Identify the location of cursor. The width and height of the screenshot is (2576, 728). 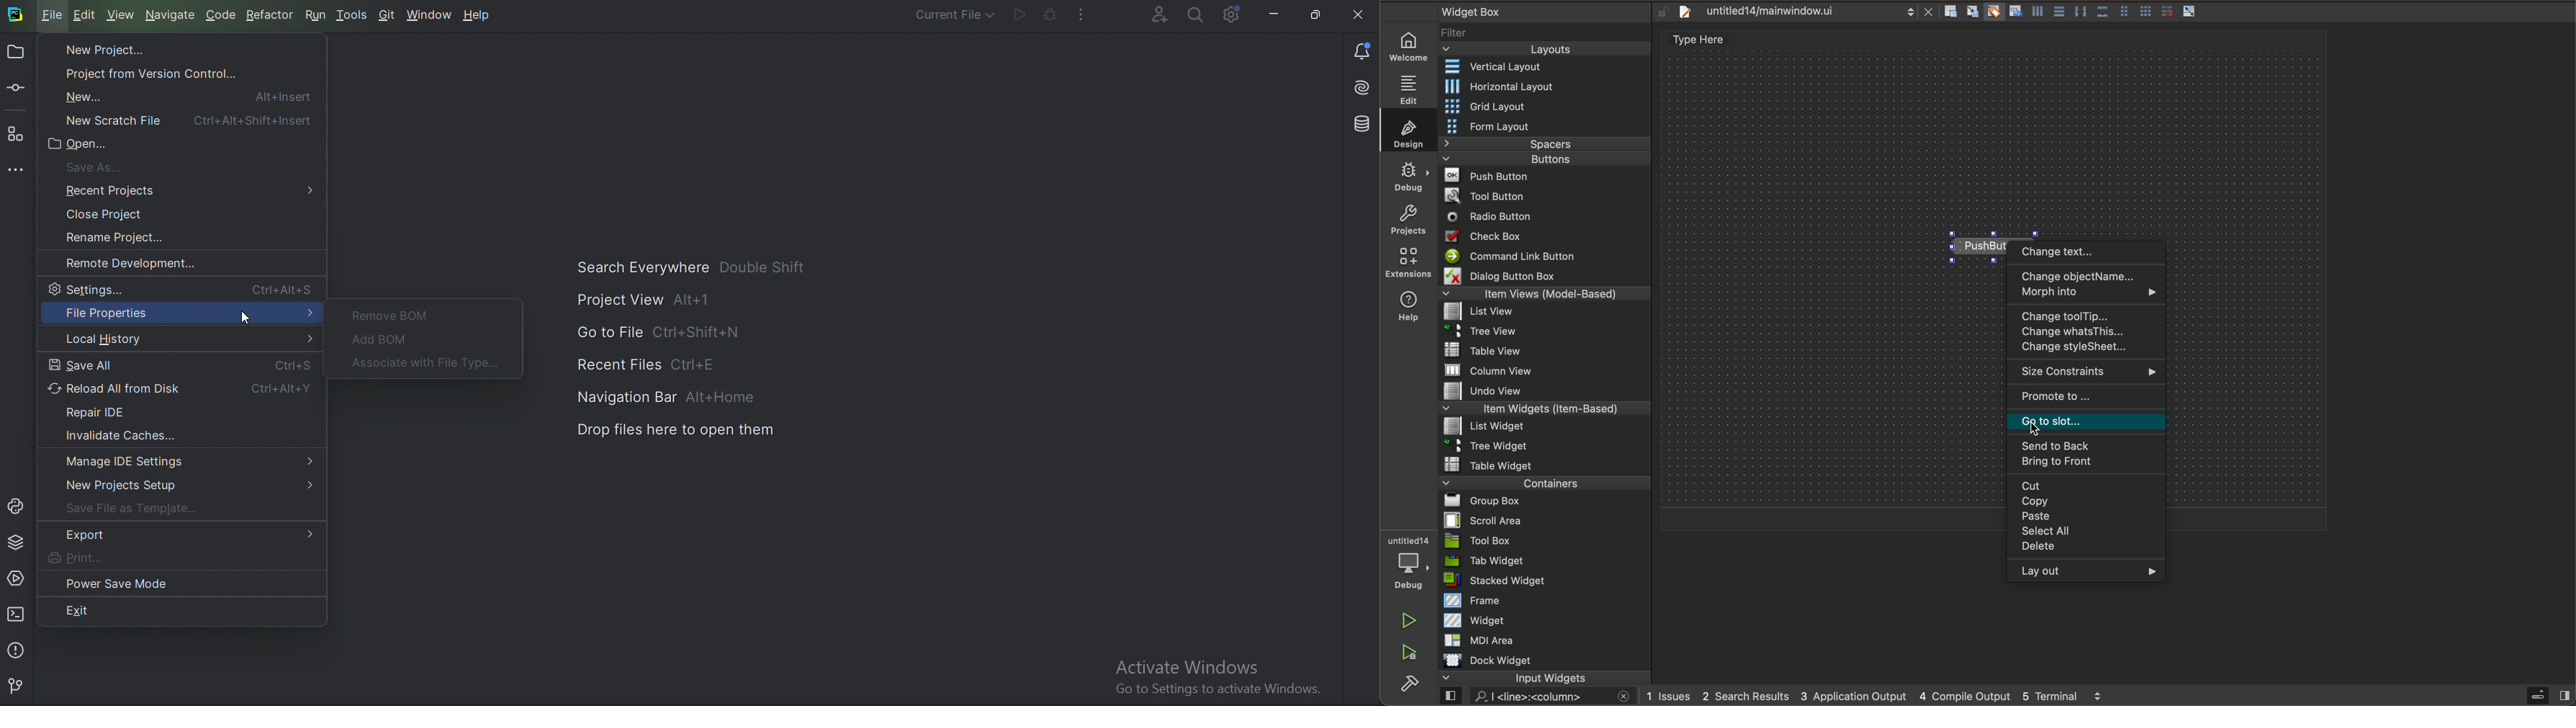
(1961, 247).